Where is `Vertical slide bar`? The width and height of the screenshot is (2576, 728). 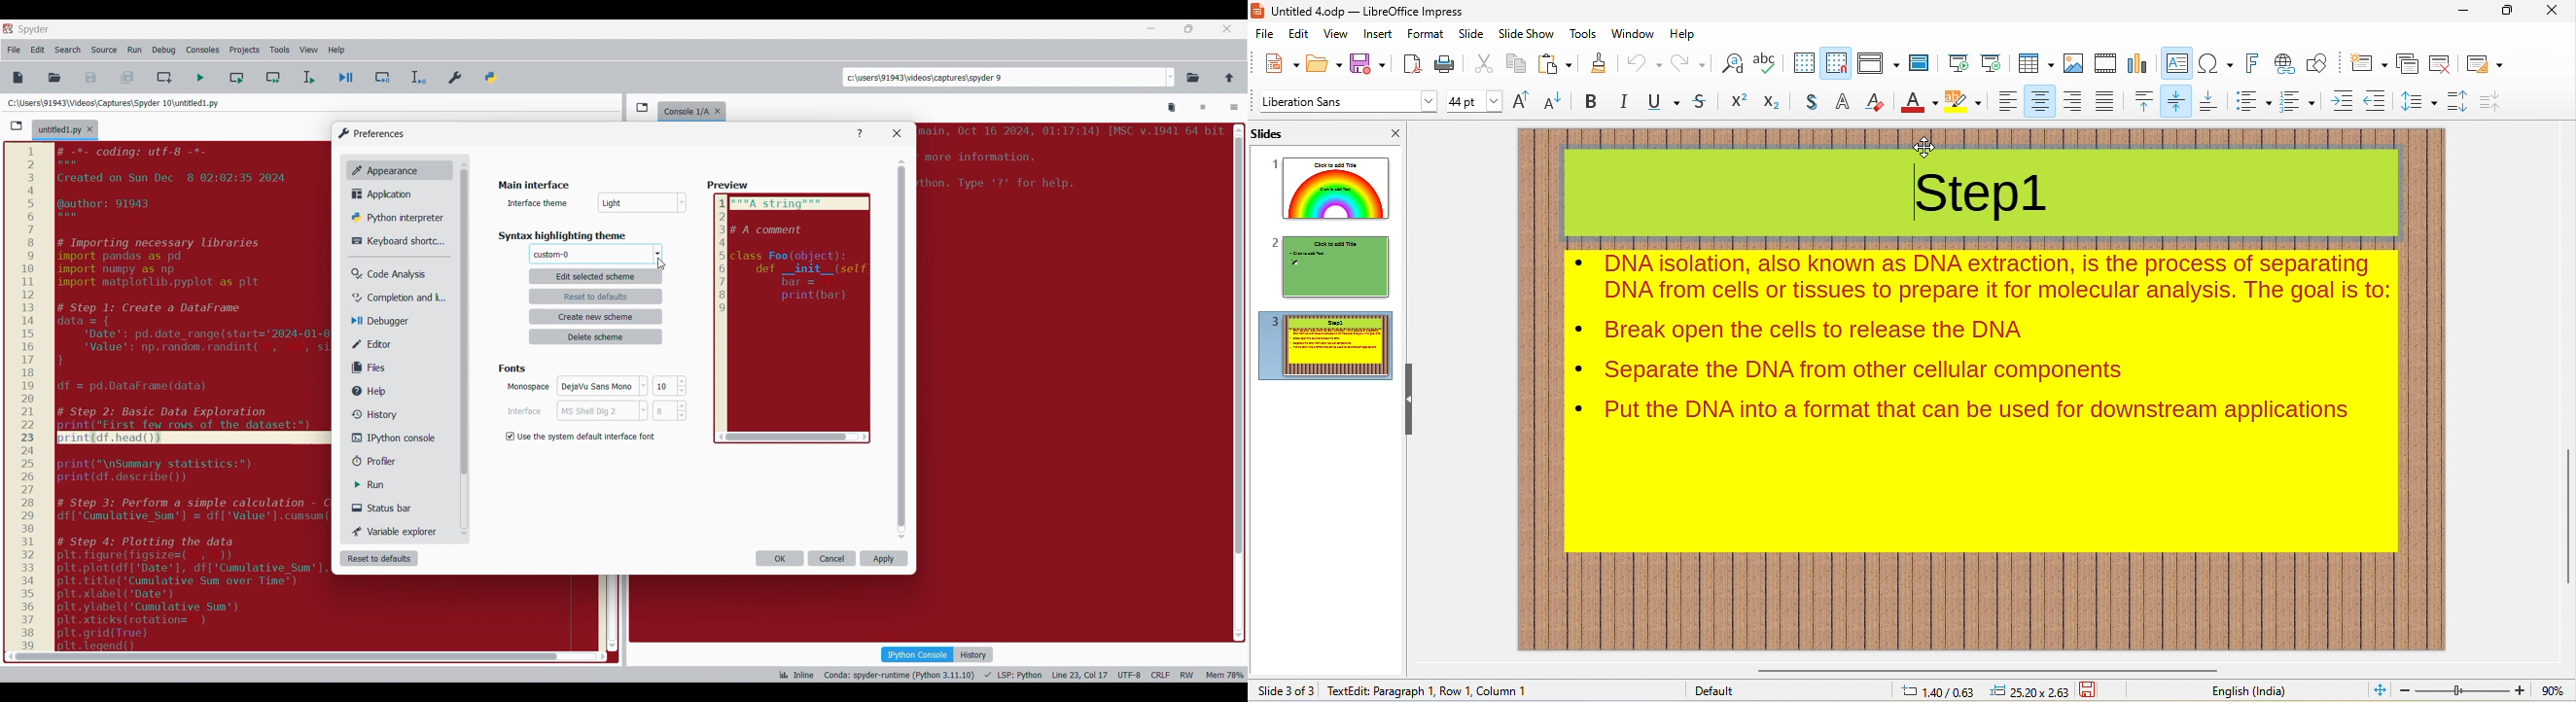
Vertical slide bar is located at coordinates (902, 349).